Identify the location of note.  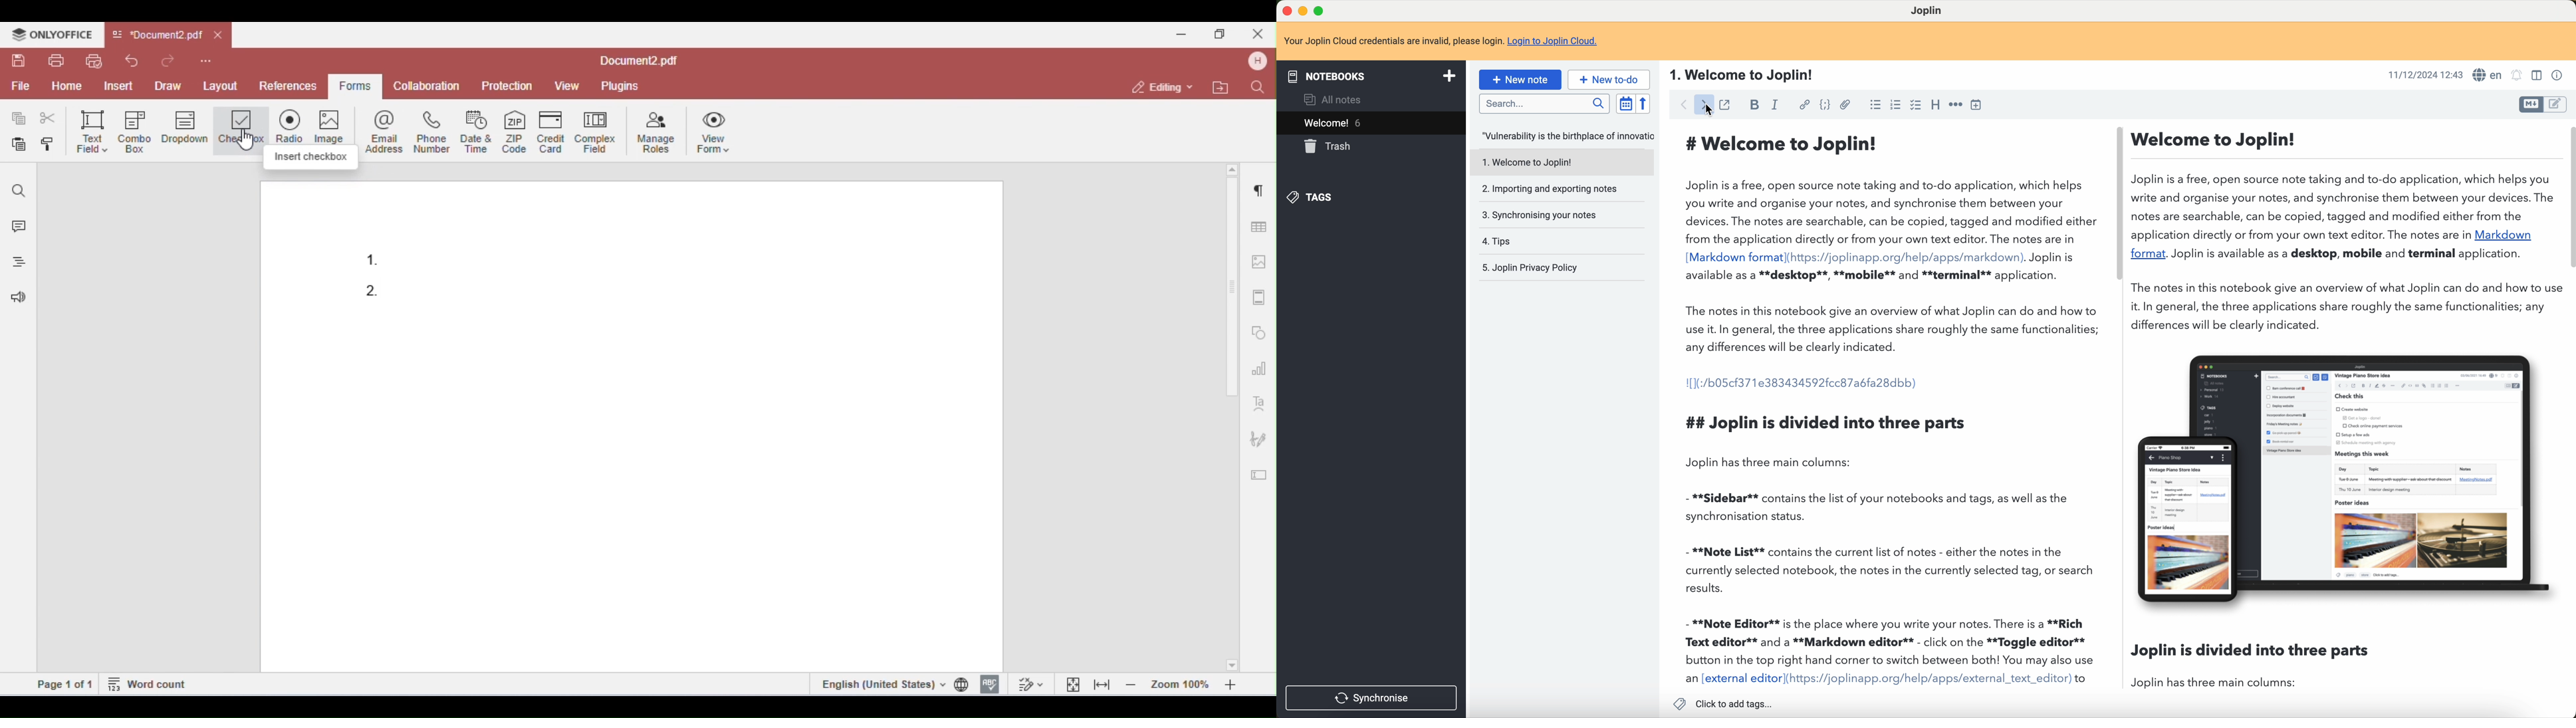
(1393, 41).